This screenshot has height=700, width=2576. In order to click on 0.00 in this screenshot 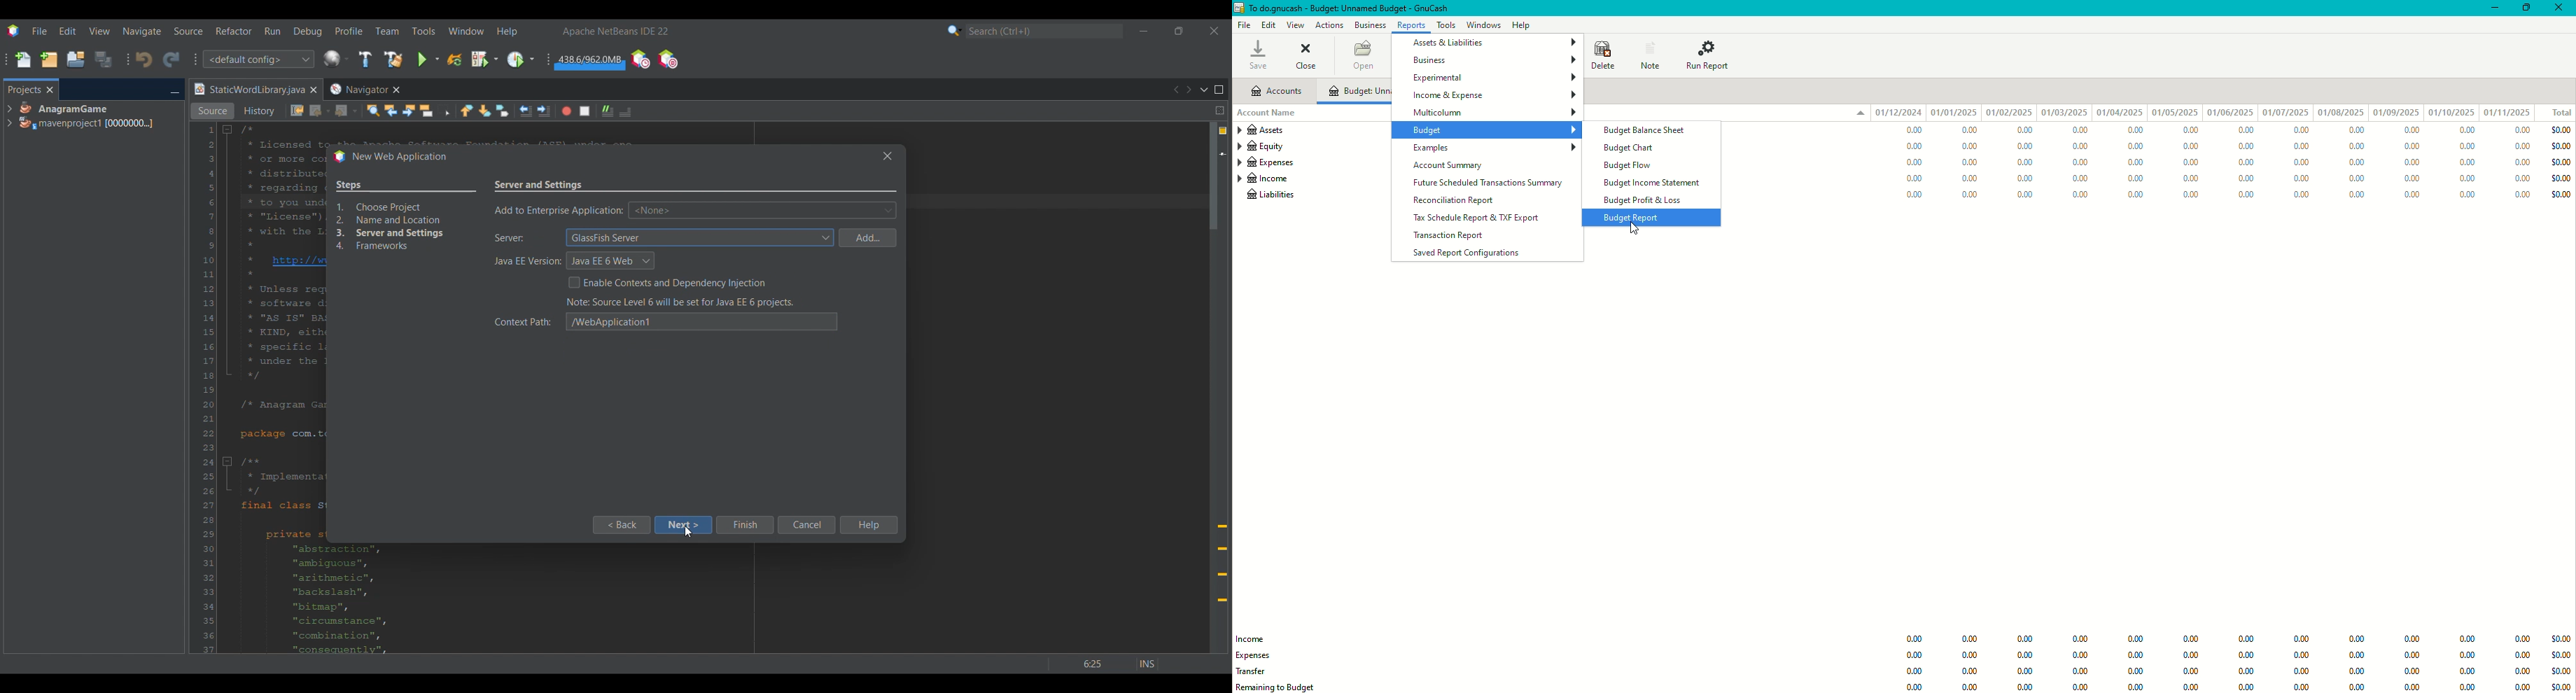, I will do `click(1969, 640)`.